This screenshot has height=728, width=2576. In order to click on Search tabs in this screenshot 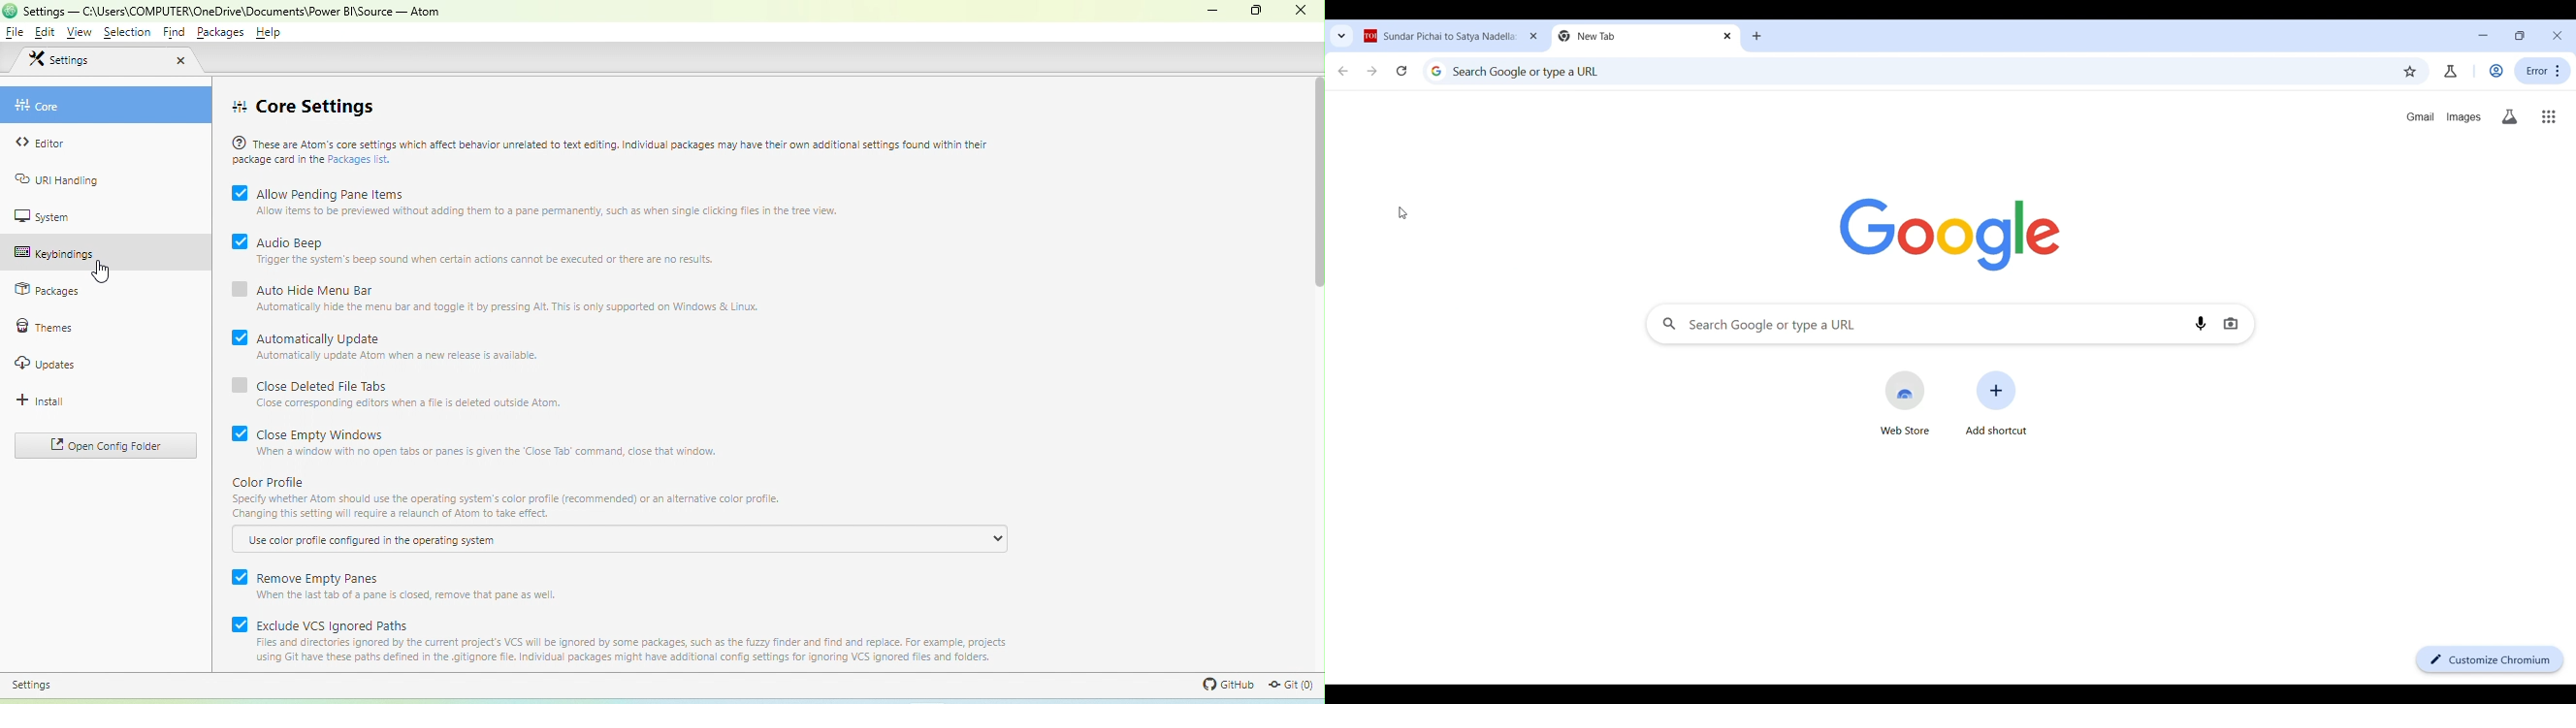, I will do `click(1338, 37)`.